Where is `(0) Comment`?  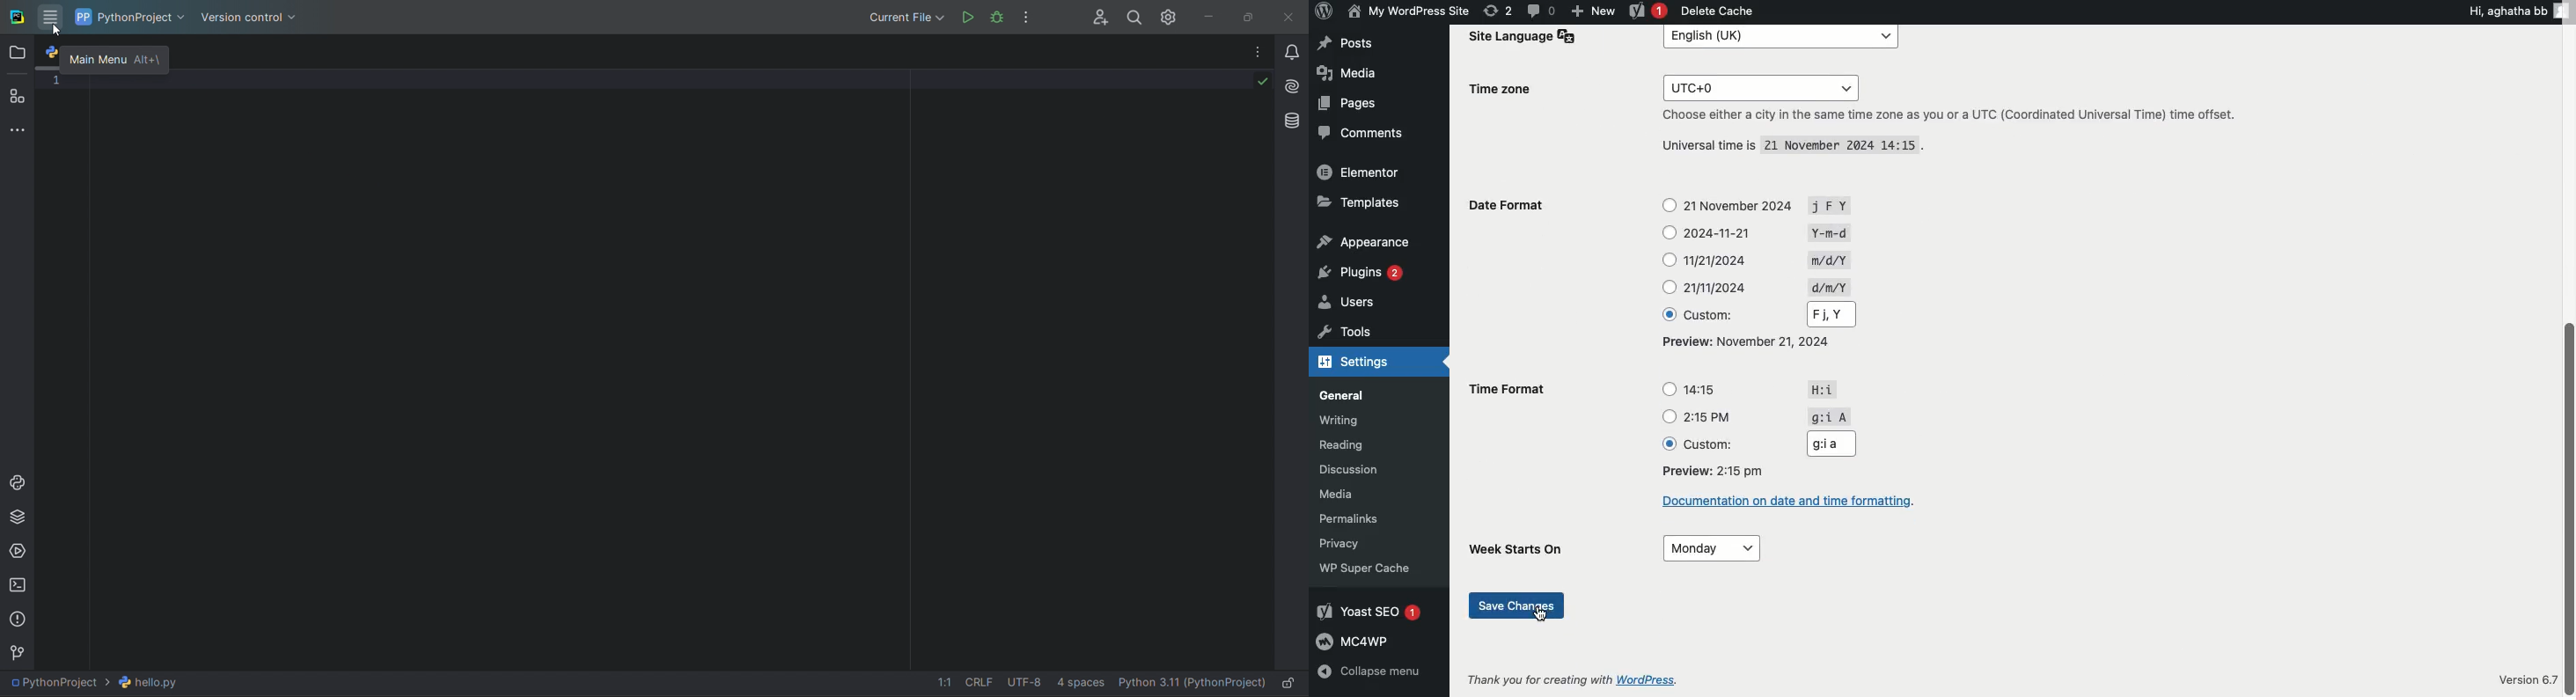 (0) Comment is located at coordinates (1540, 11).